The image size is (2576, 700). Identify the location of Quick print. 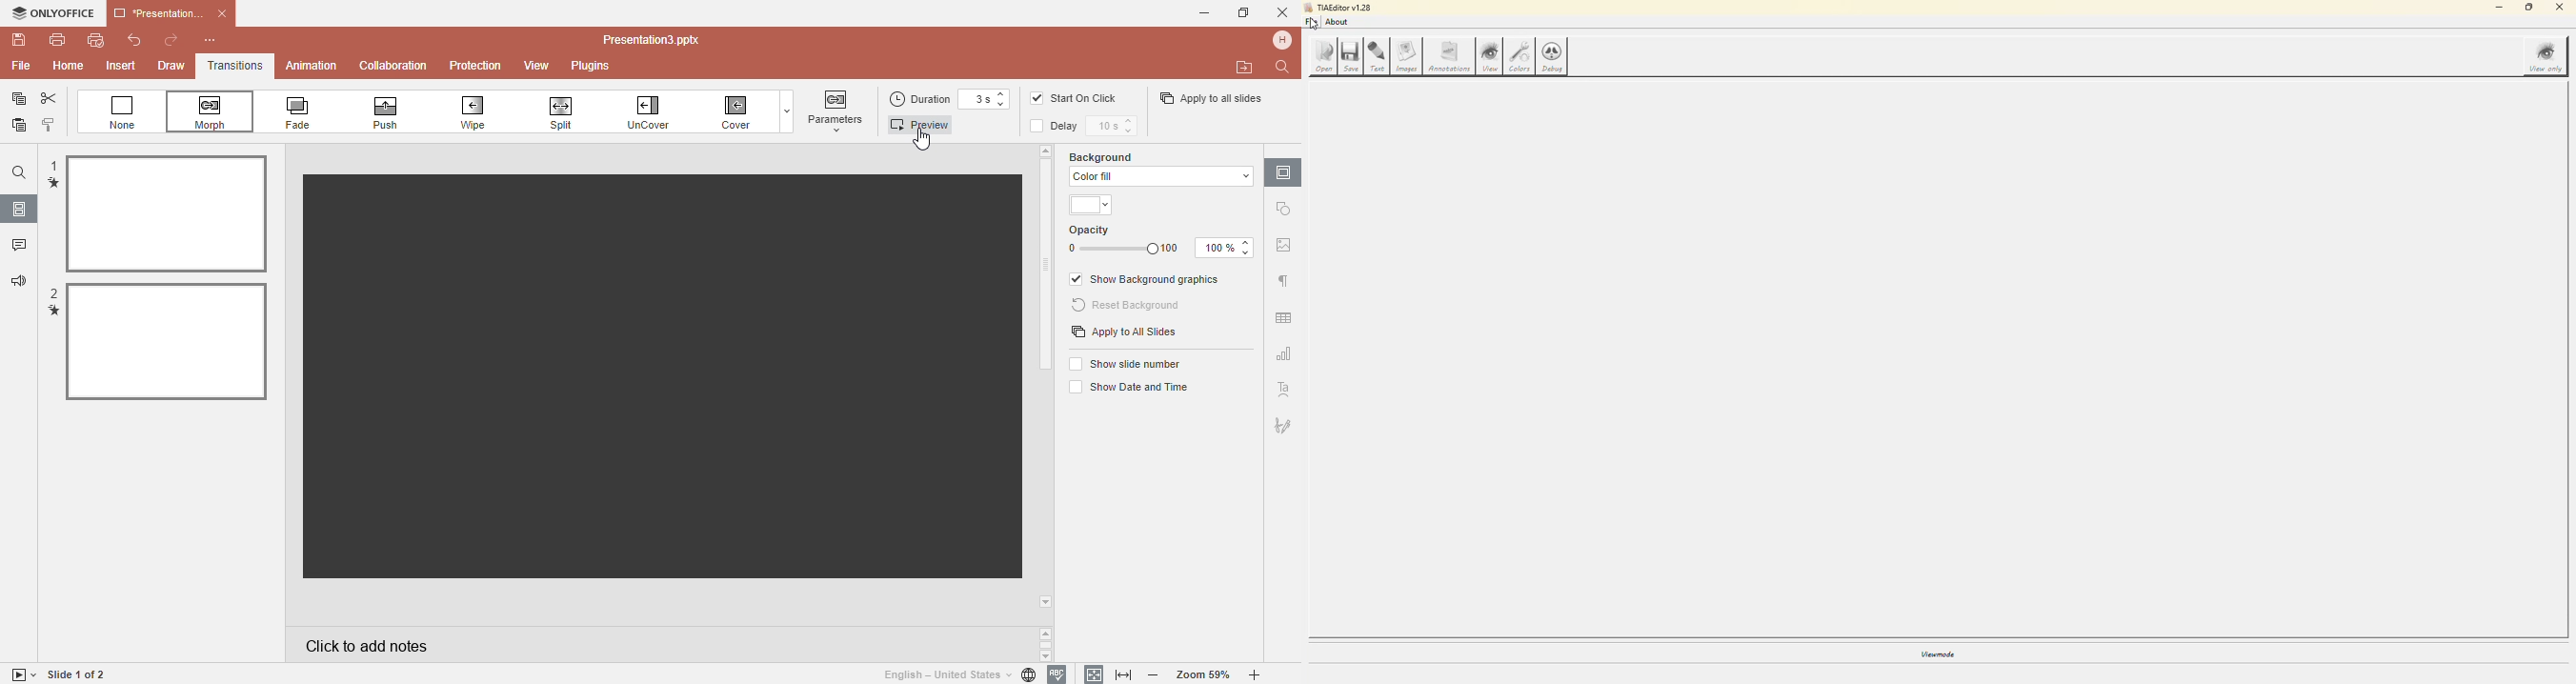
(94, 43).